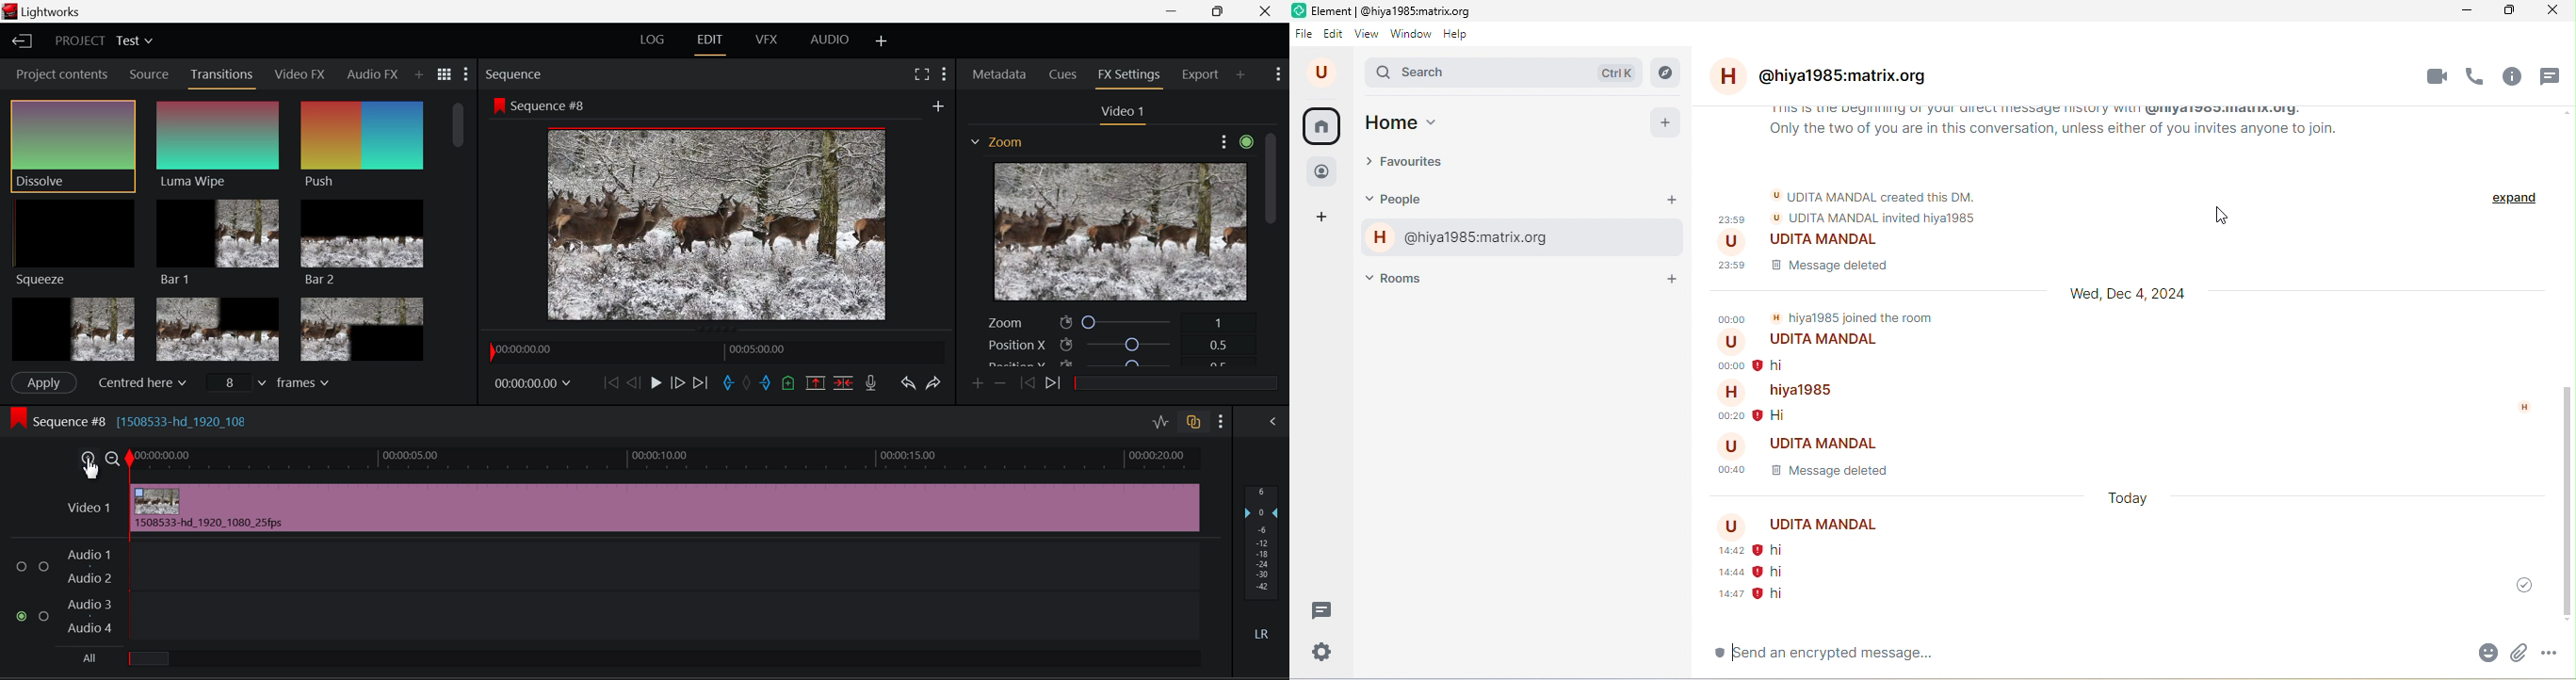 The width and height of the screenshot is (2576, 700). Describe the element at coordinates (1666, 123) in the screenshot. I see `add` at that location.